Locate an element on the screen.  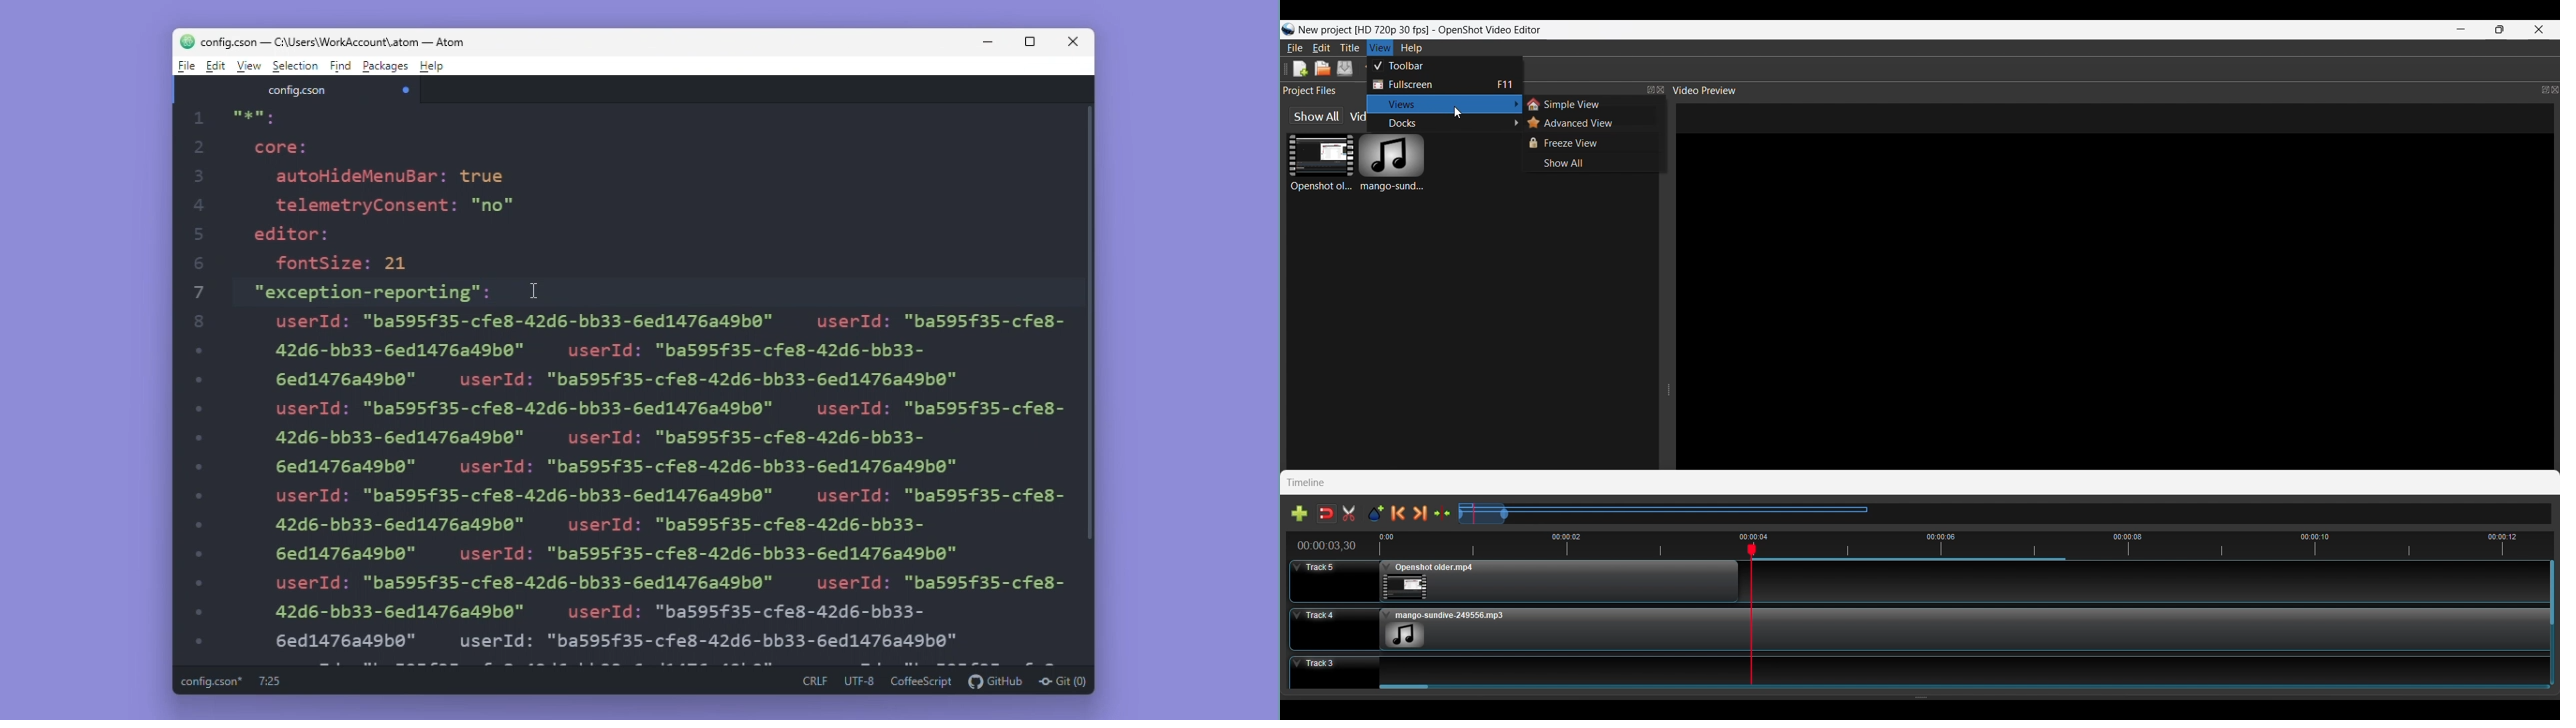
cursor is located at coordinates (539, 292).